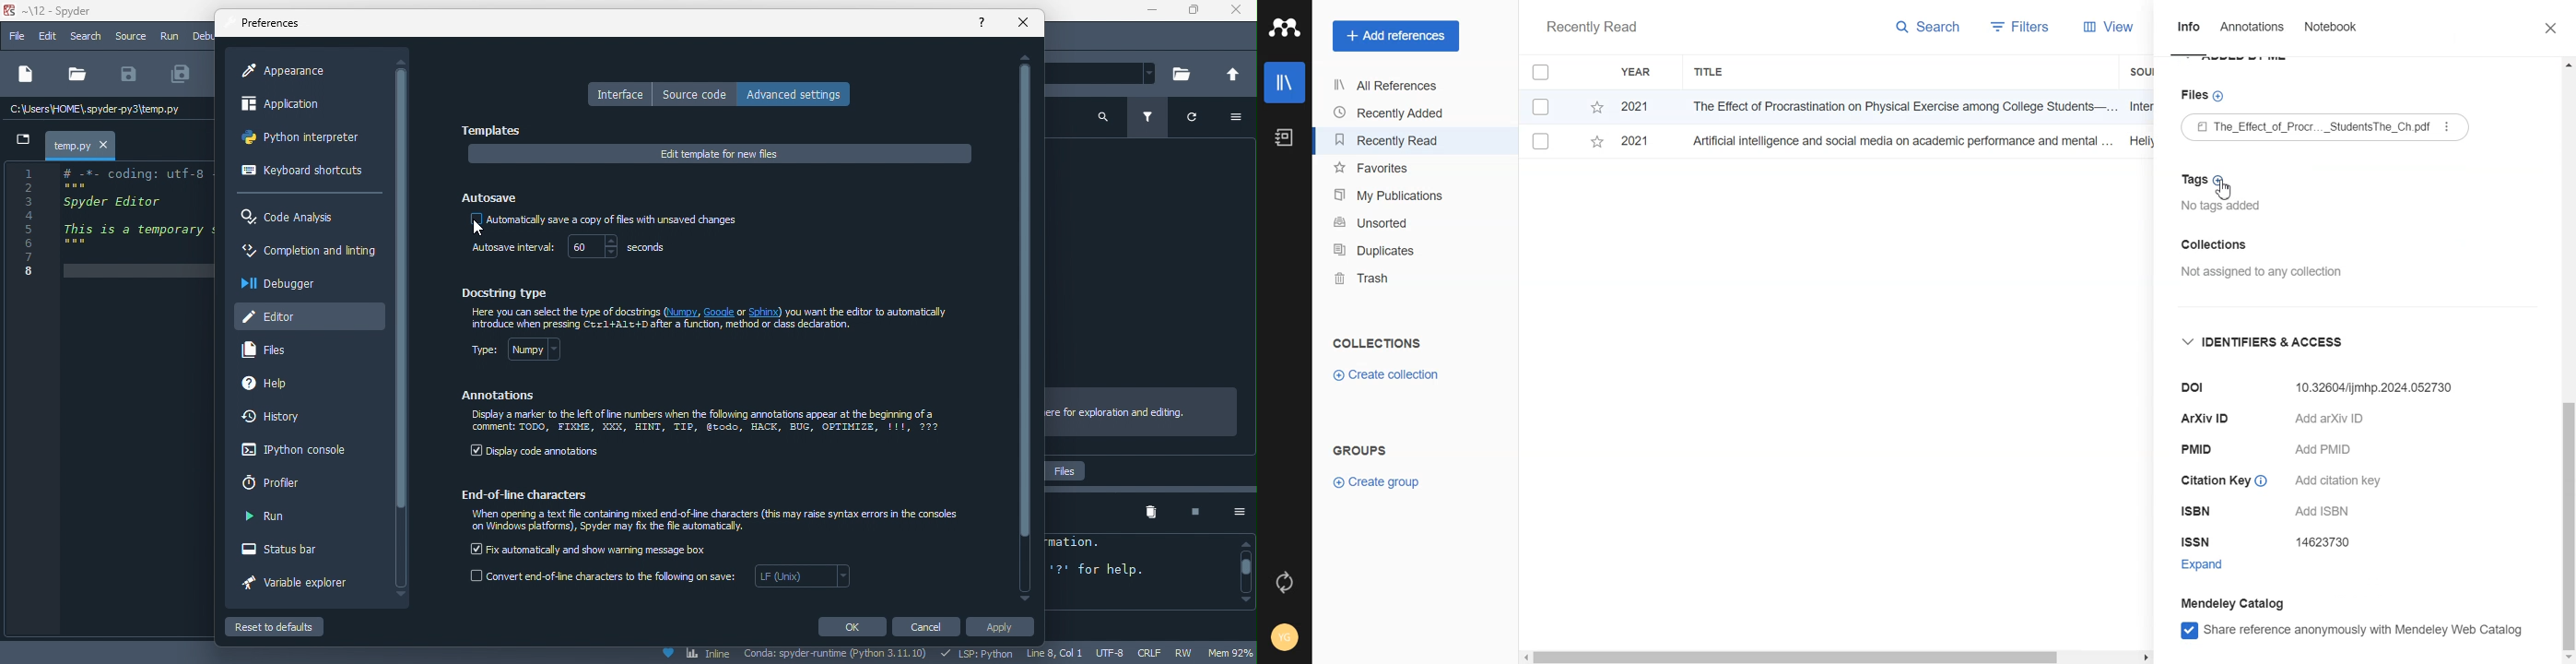 The height and width of the screenshot is (672, 2576). What do you see at coordinates (129, 75) in the screenshot?
I see `save` at bounding box center [129, 75].